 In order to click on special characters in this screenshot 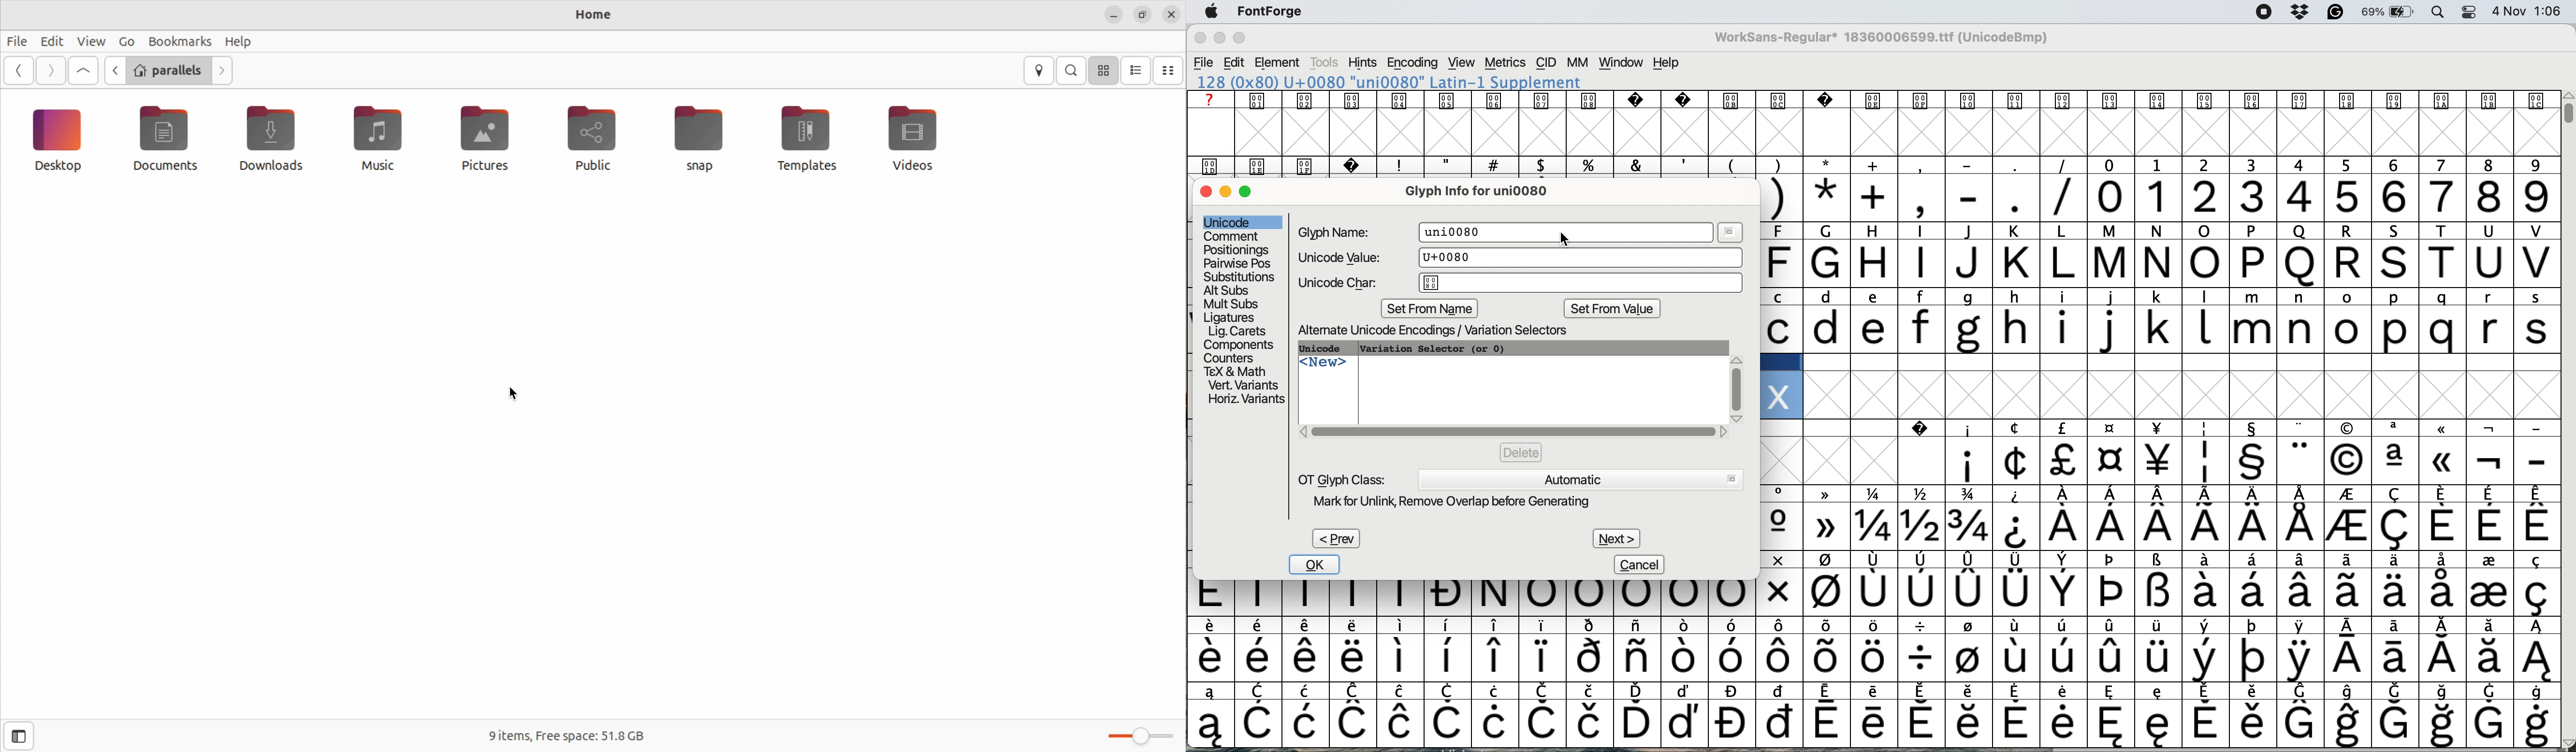, I will do `click(1868, 657)`.